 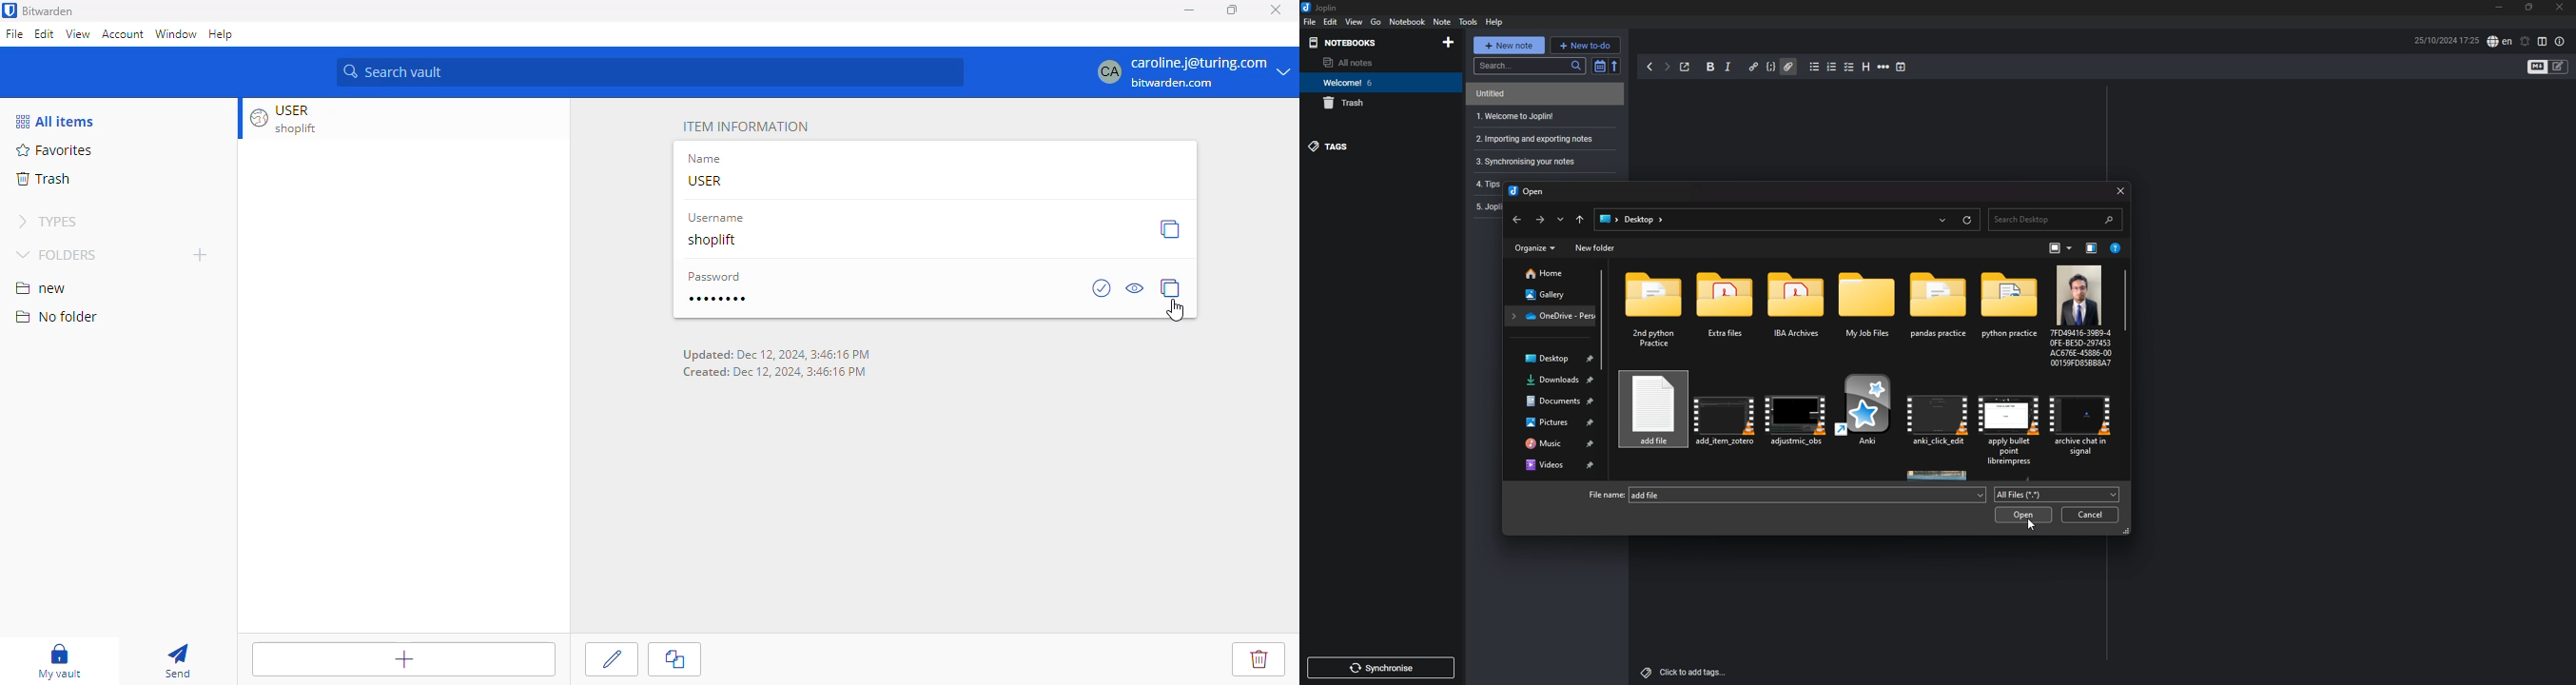 I want to click on 3. Synchronishing notes, so click(x=1539, y=162).